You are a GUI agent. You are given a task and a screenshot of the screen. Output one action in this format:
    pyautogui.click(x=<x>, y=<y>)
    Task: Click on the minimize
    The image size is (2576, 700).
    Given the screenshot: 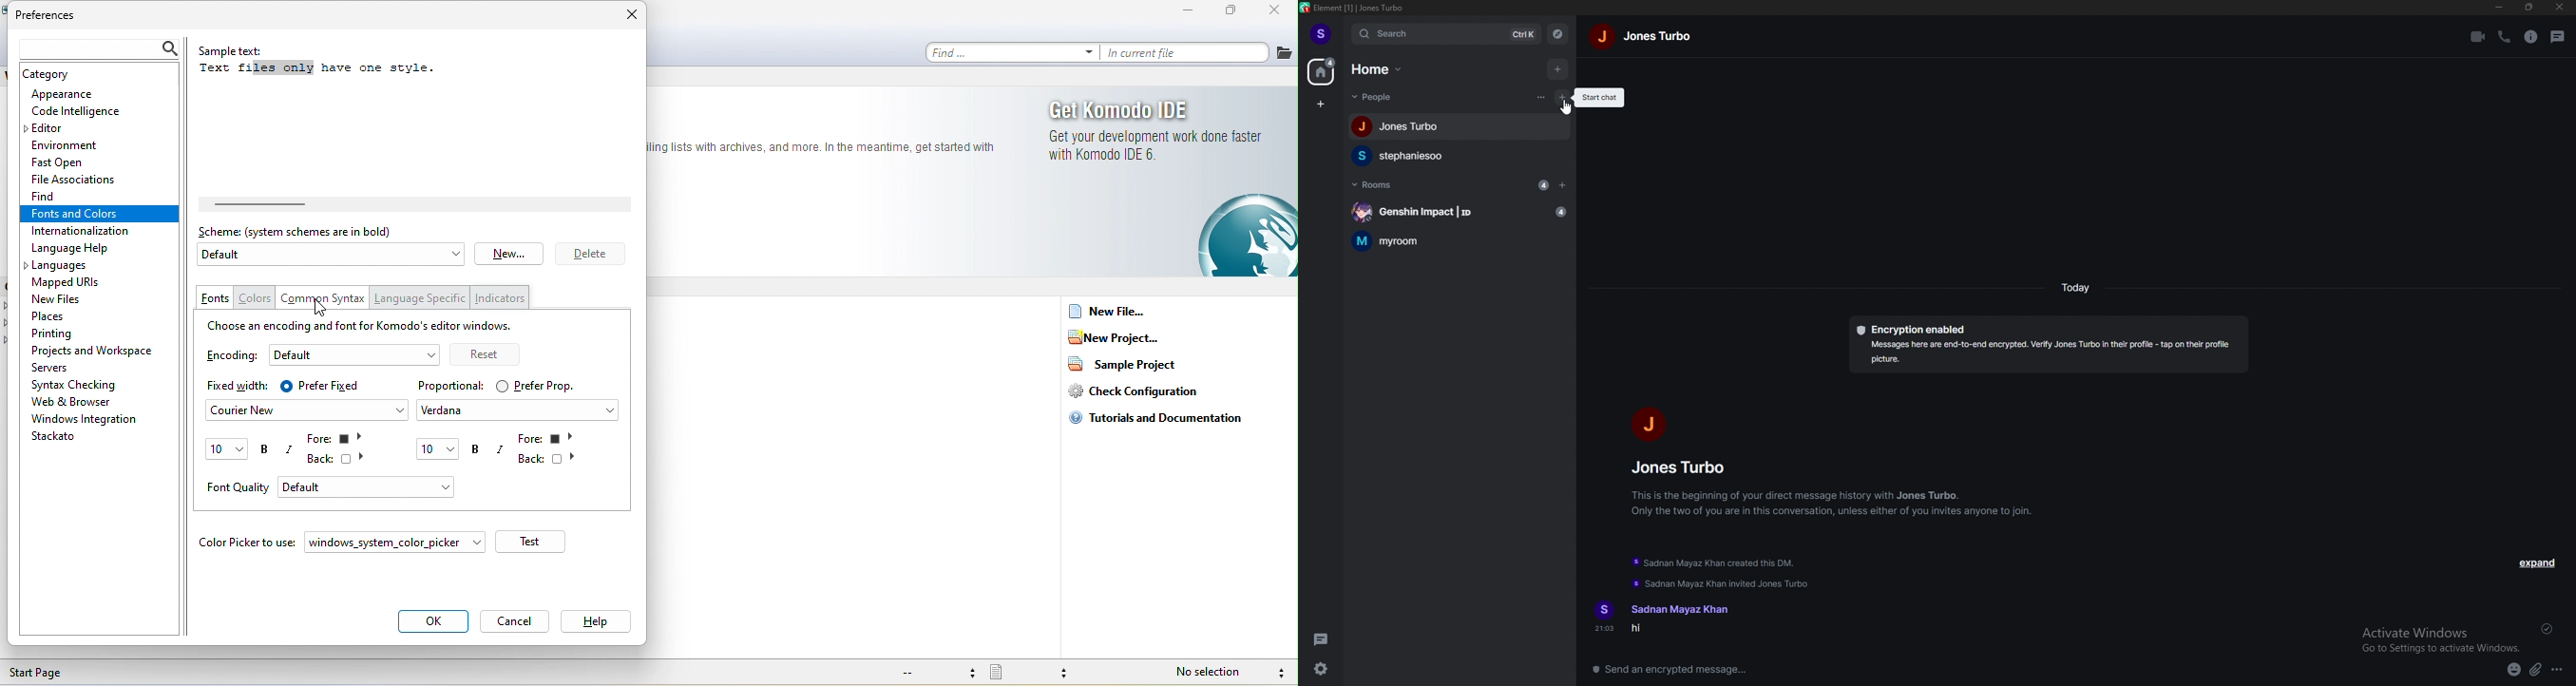 What is the action you would take?
    pyautogui.click(x=1174, y=10)
    